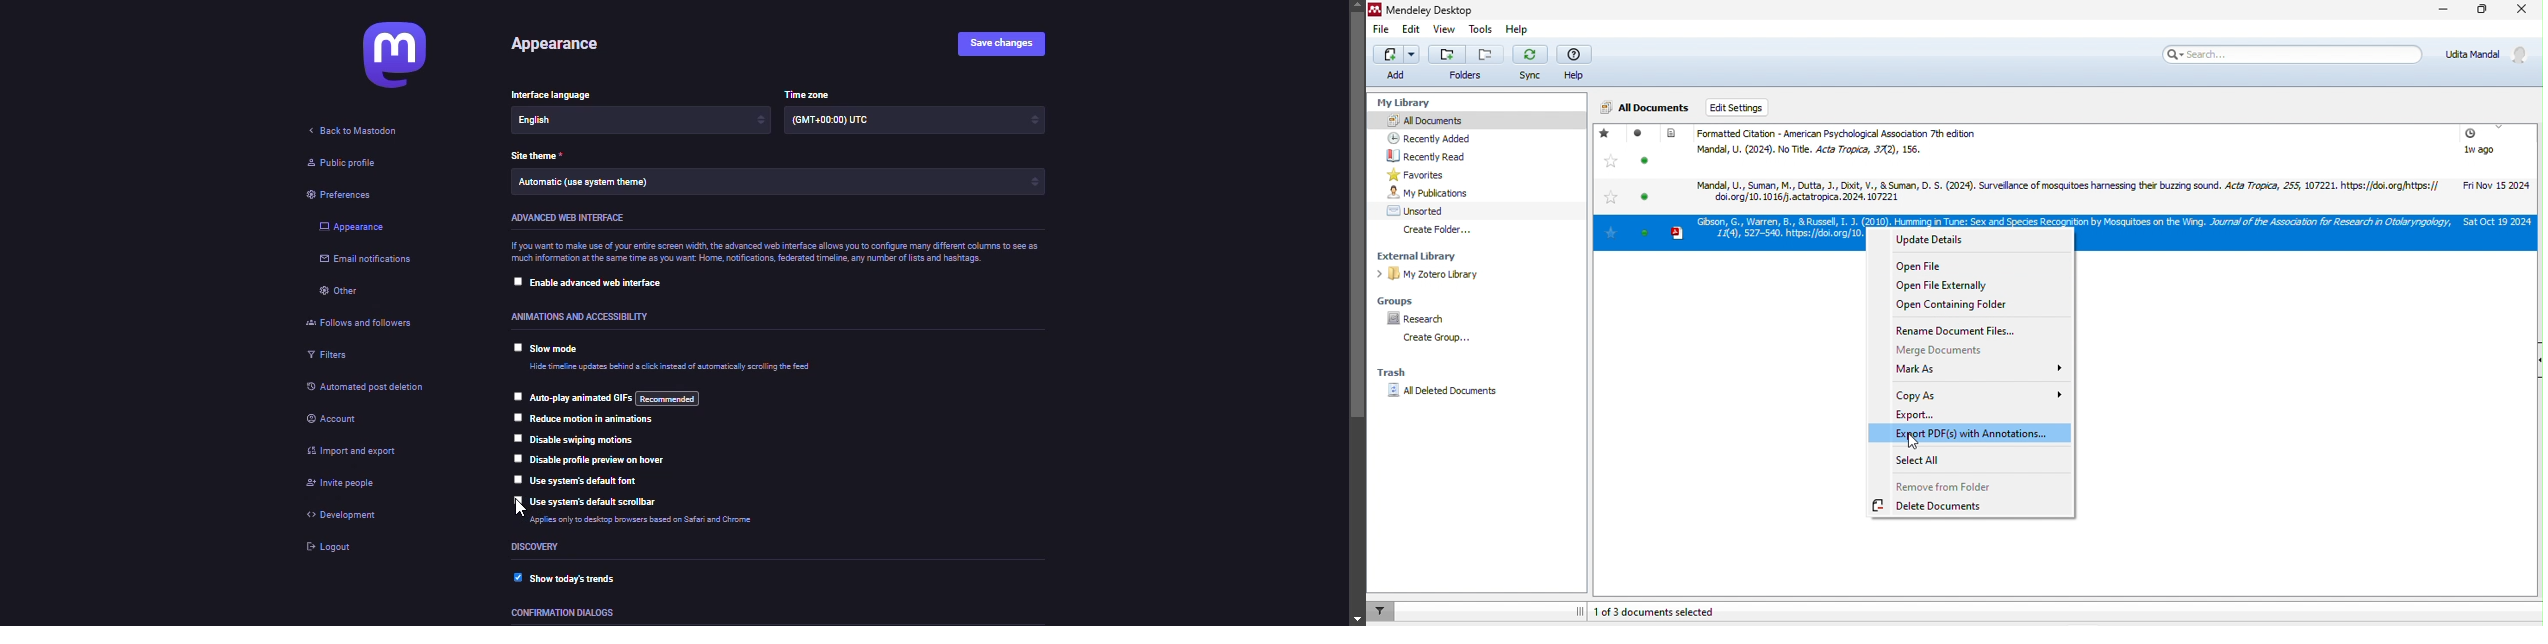  What do you see at coordinates (1958, 332) in the screenshot?
I see `rename document files` at bounding box center [1958, 332].